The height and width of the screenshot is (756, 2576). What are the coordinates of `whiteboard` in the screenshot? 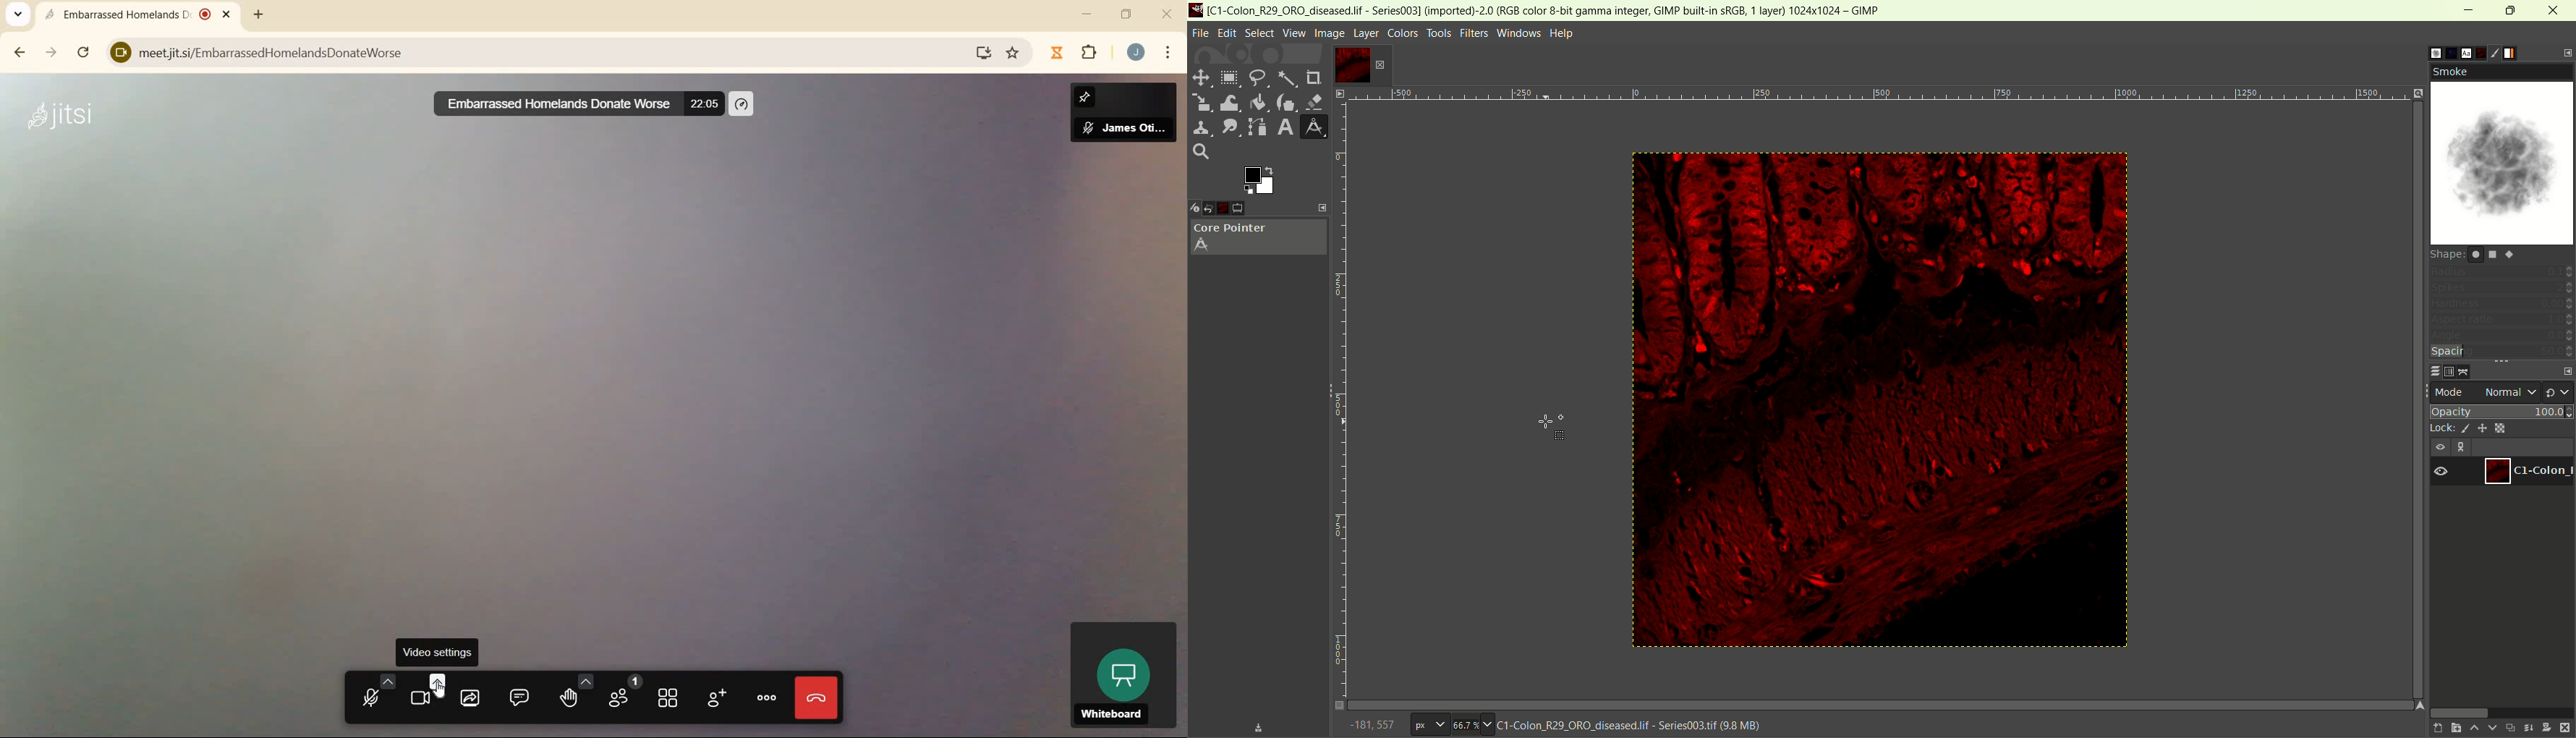 It's located at (1120, 674).